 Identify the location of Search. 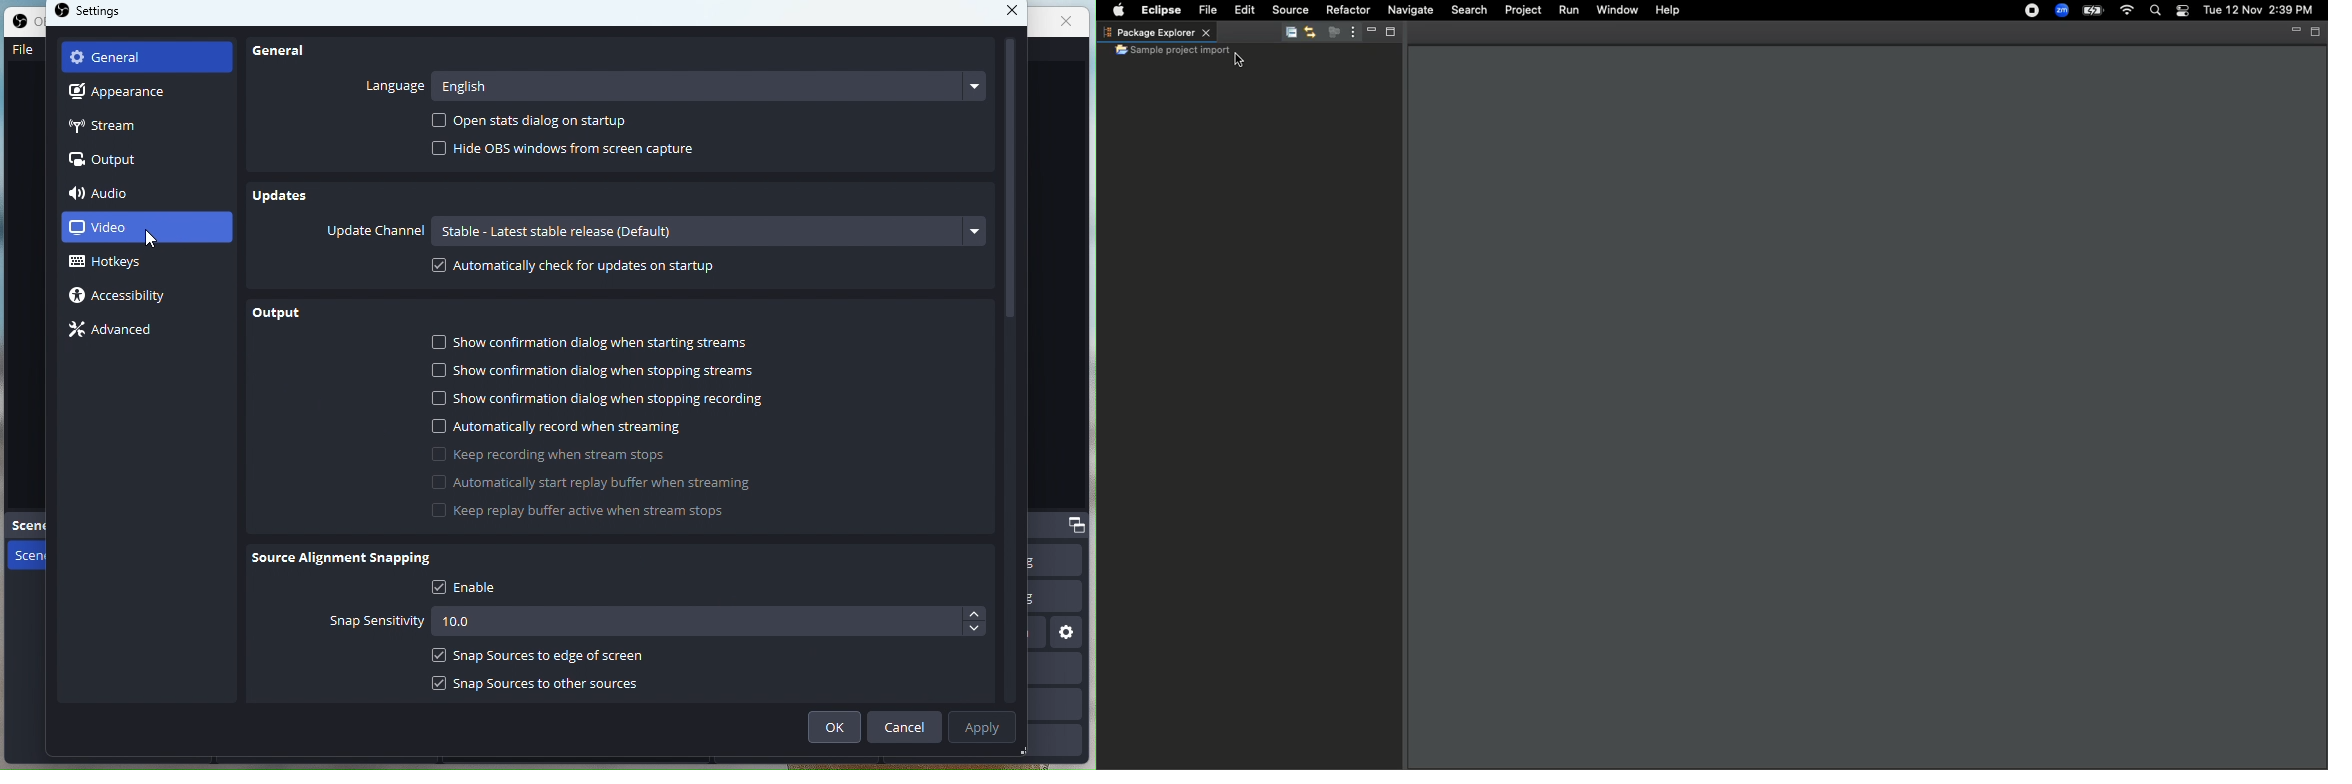
(1467, 10).